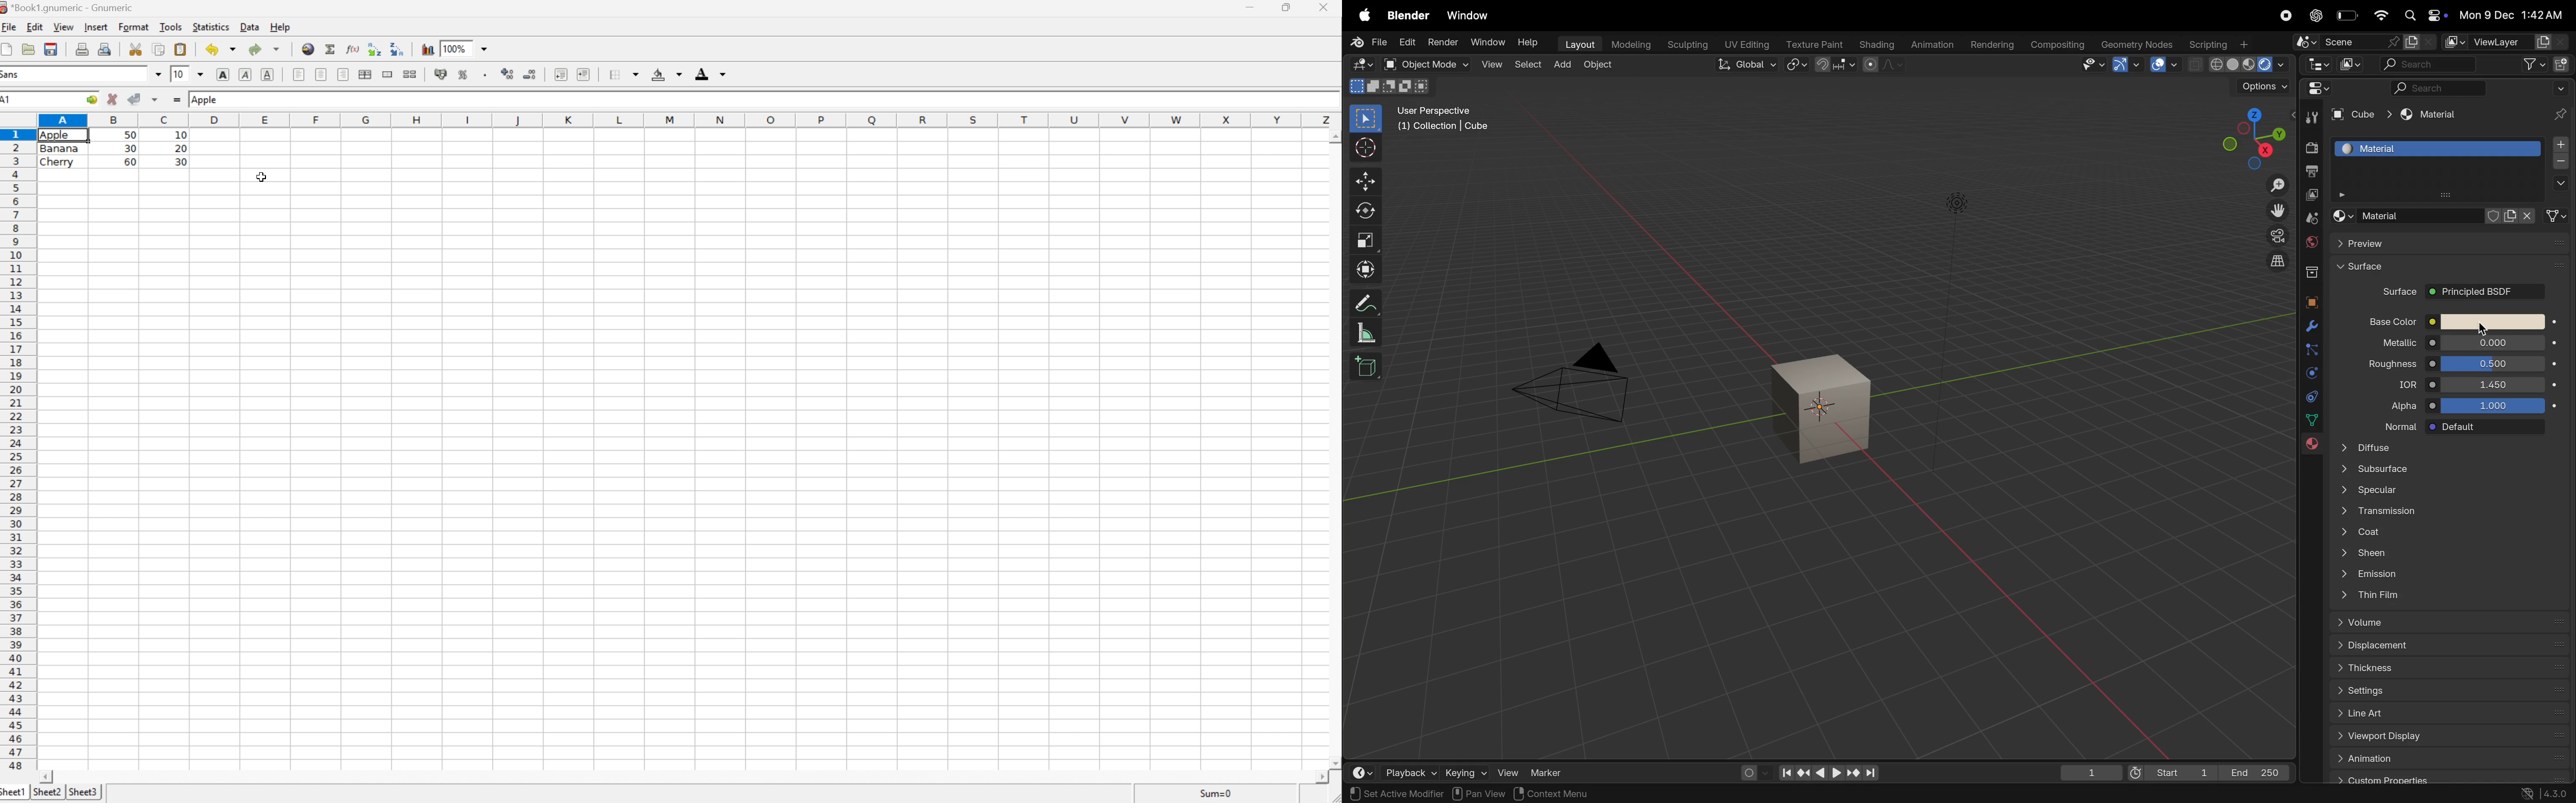 This screenshot has height=812, width=2576. What do you see at coordinates (2446, 737) in the screenshot?
I see `view port display` at bounding box center [2446, 737].